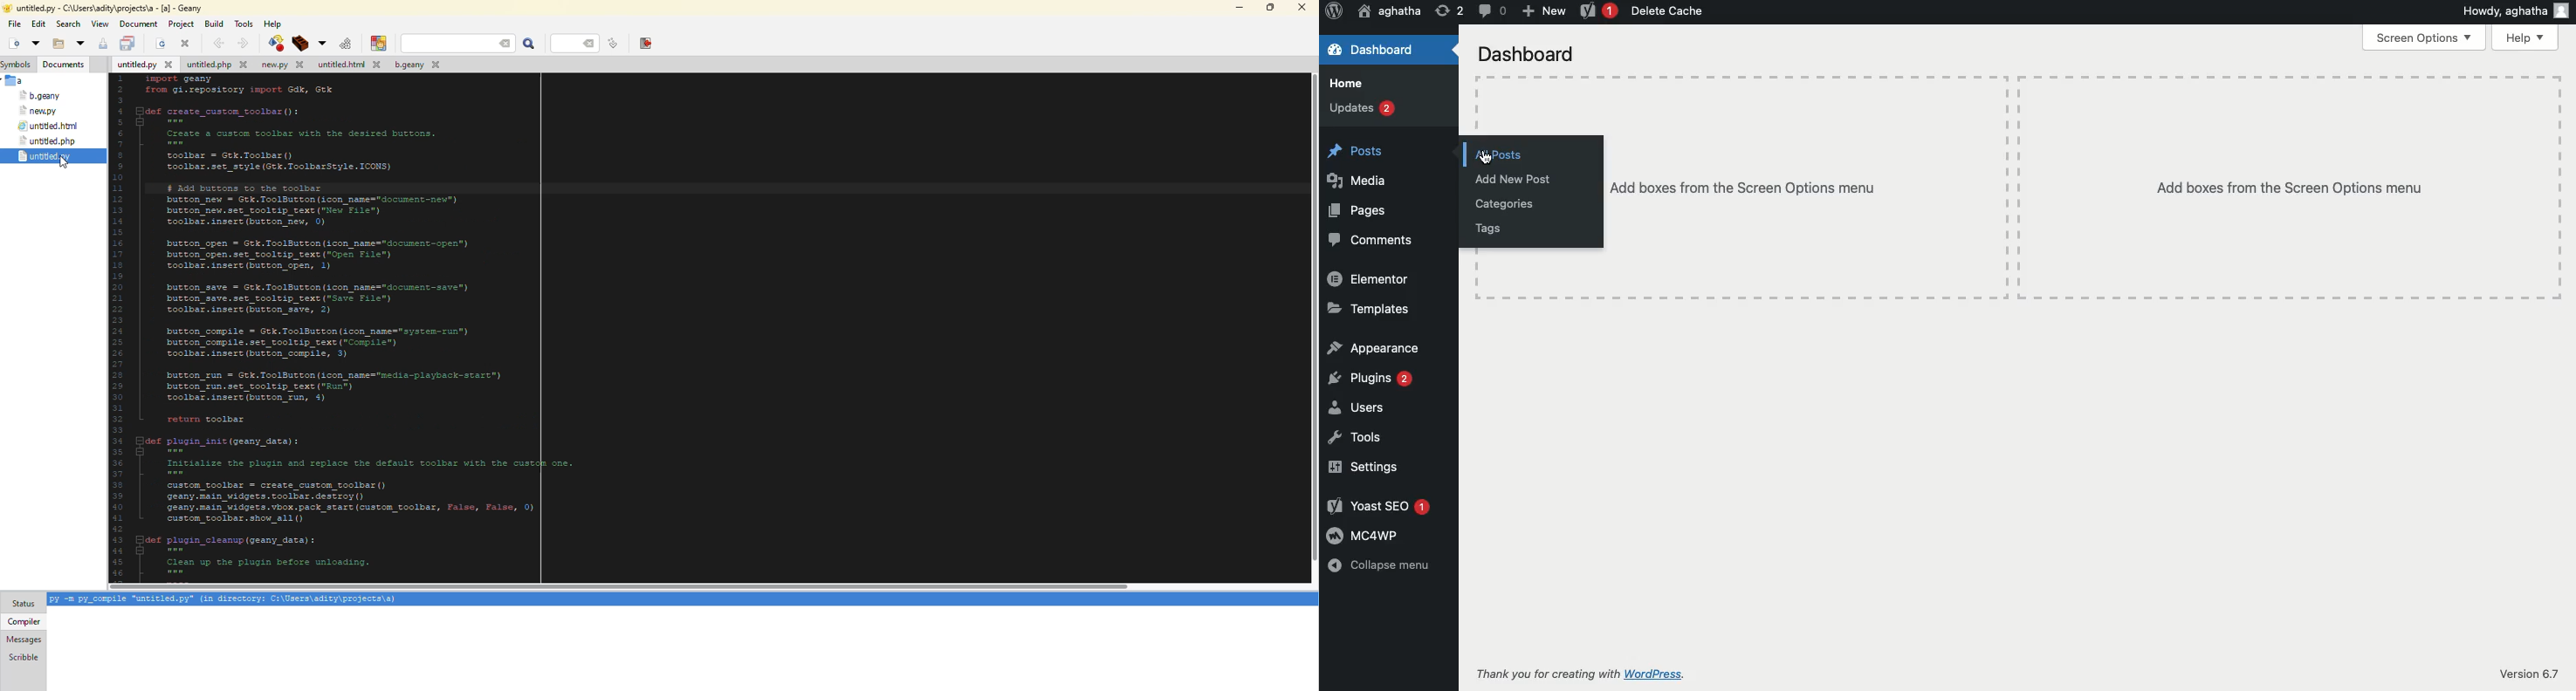 The image size is (2576, 700). Describe the element at coordinates (1598, 12) in the screenshot. I see `Yoast` at that location.